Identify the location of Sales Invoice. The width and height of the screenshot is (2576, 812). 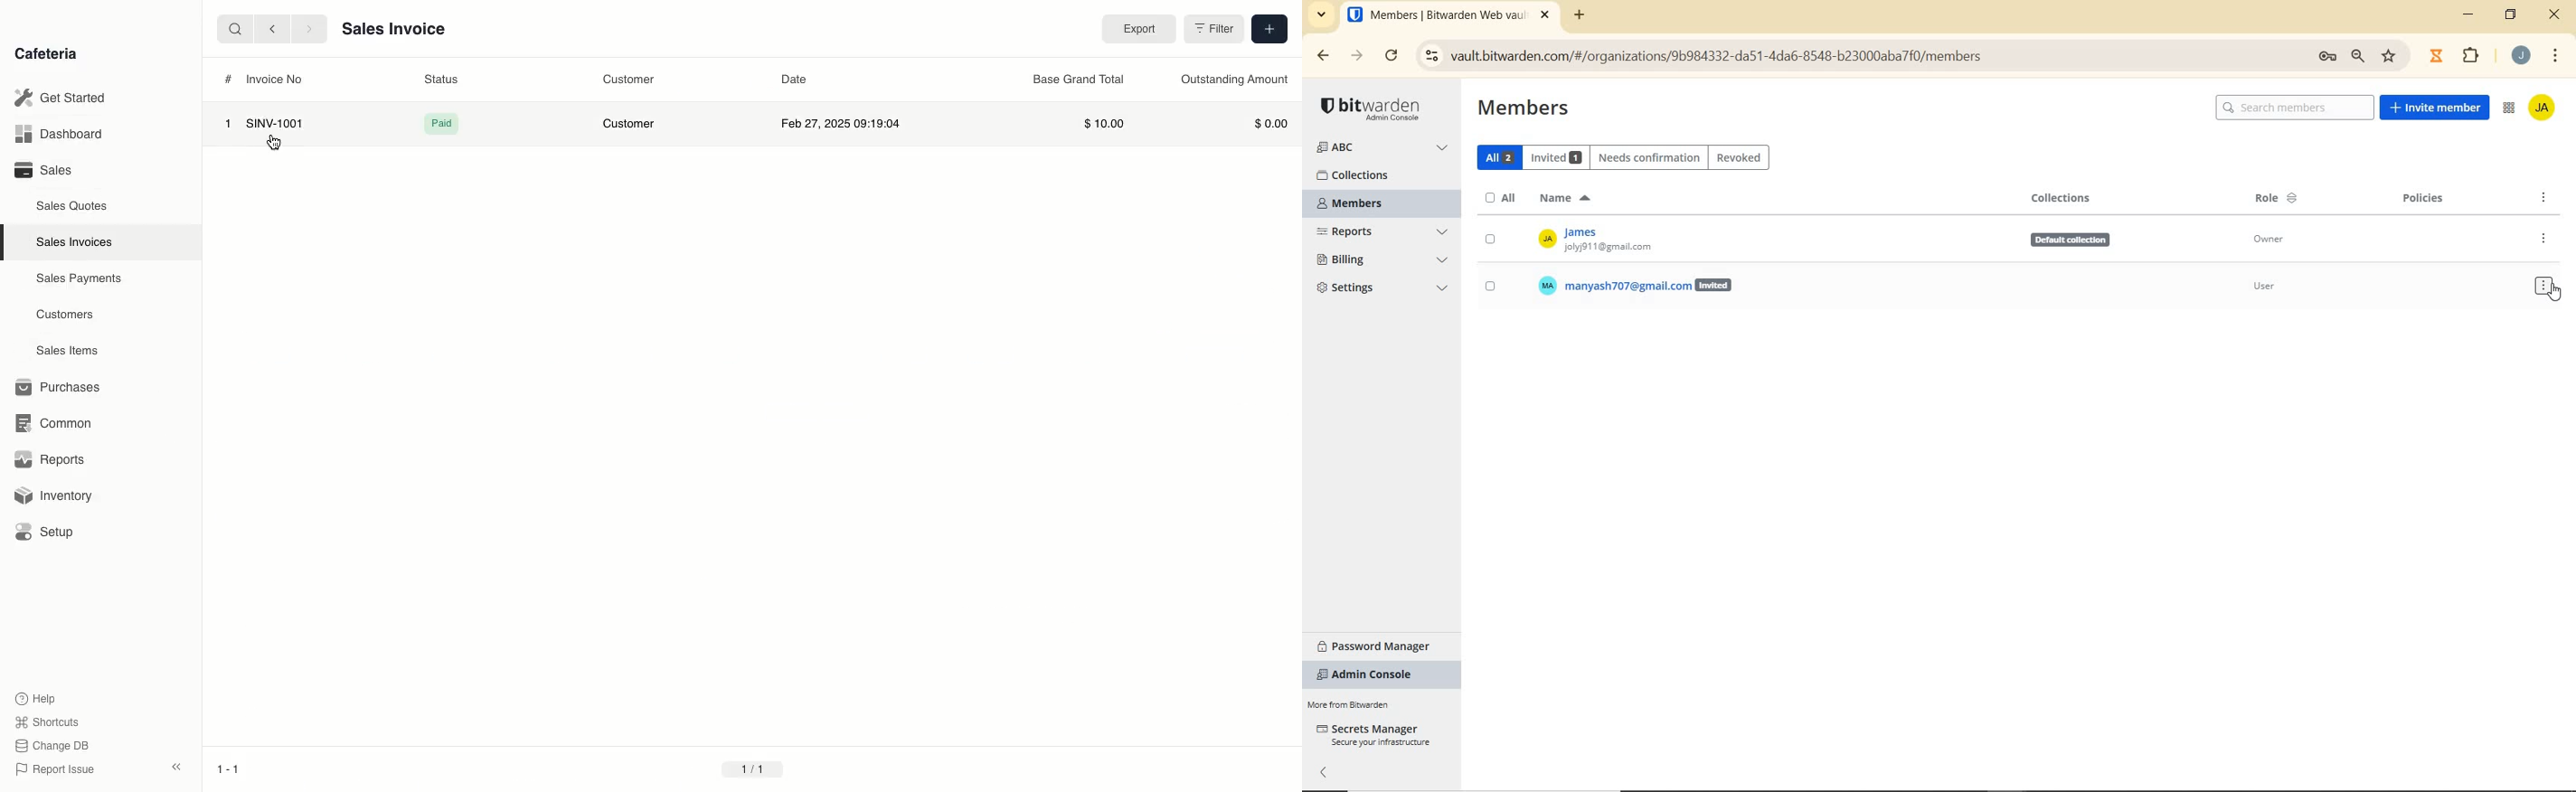
(393, 30).